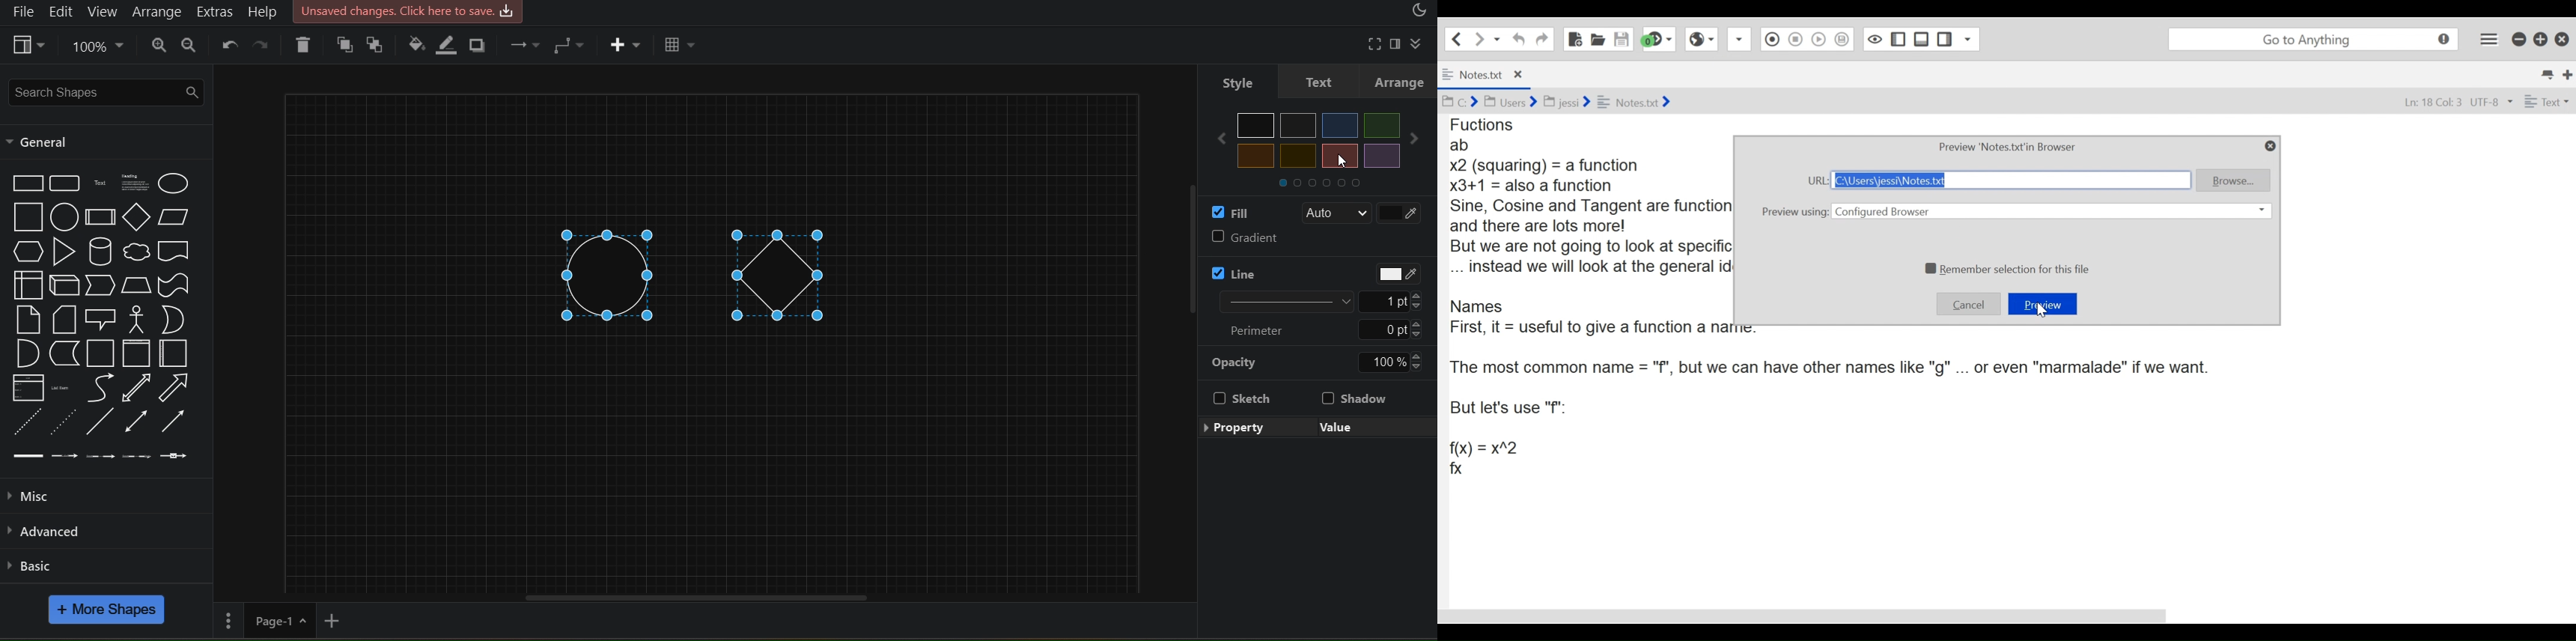 Image resolution: width=2576 pixels, height=644 pixels. I want to click on restore, so click(2539, 39).